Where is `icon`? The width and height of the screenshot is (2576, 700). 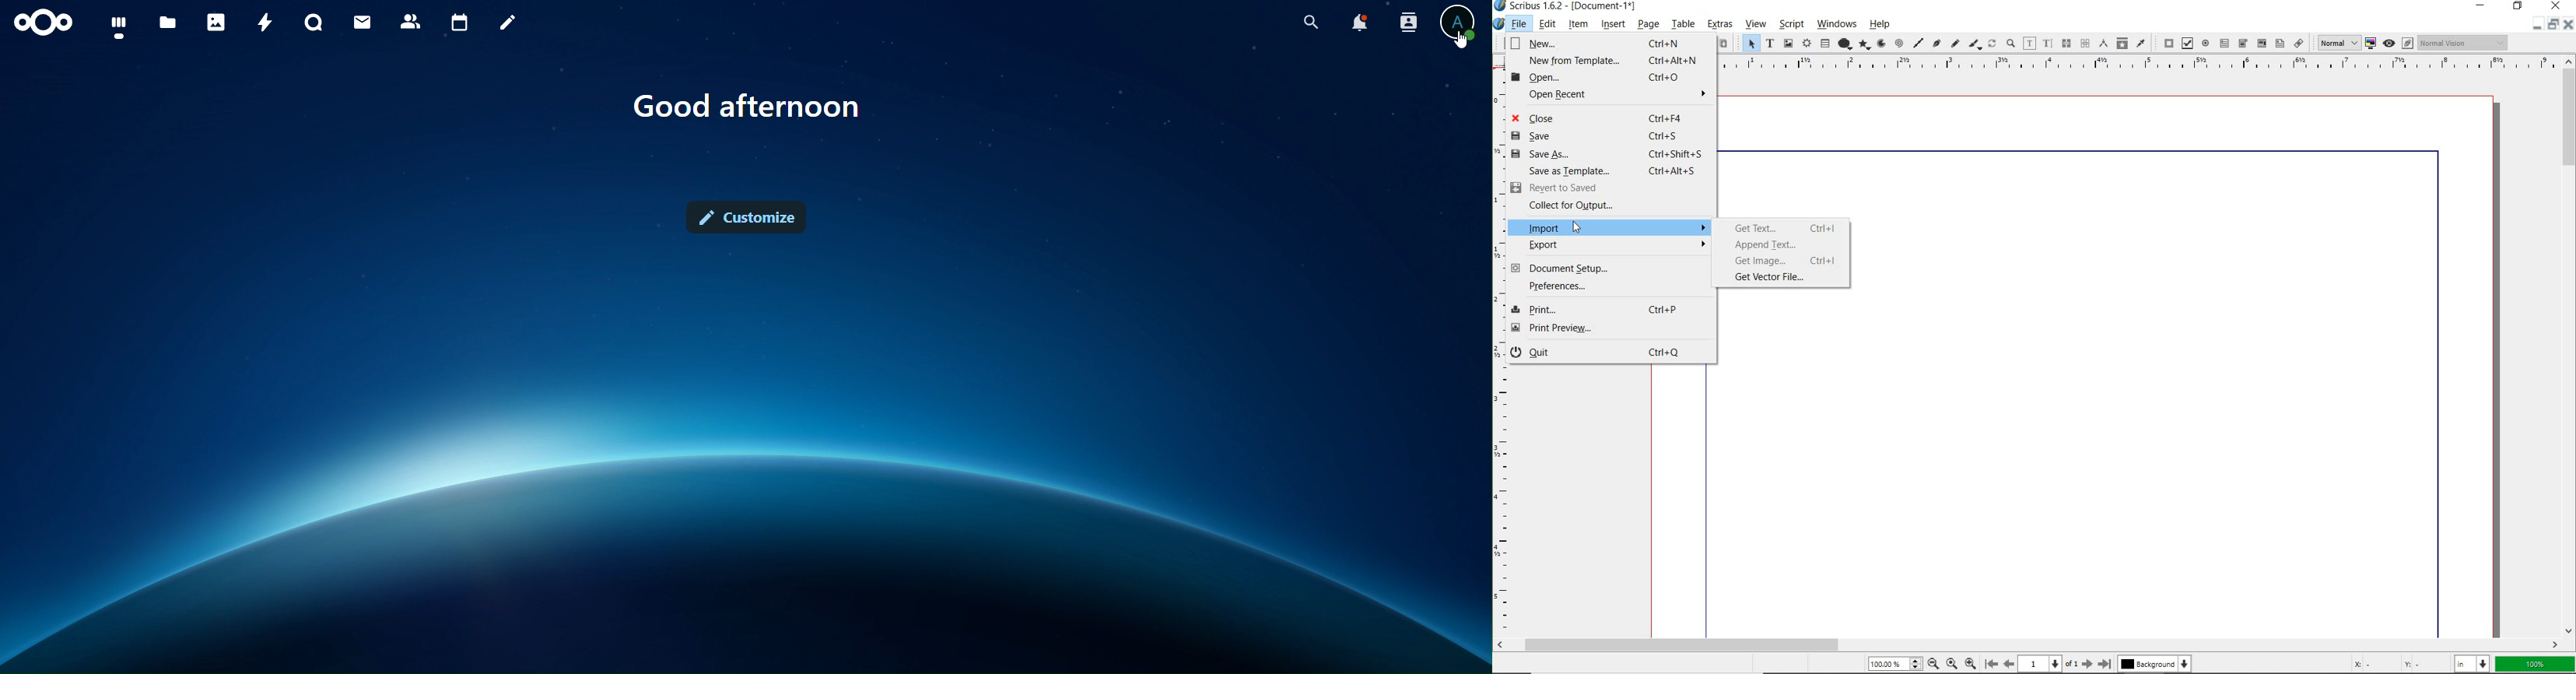
icon is located at coordinates (50, 23).